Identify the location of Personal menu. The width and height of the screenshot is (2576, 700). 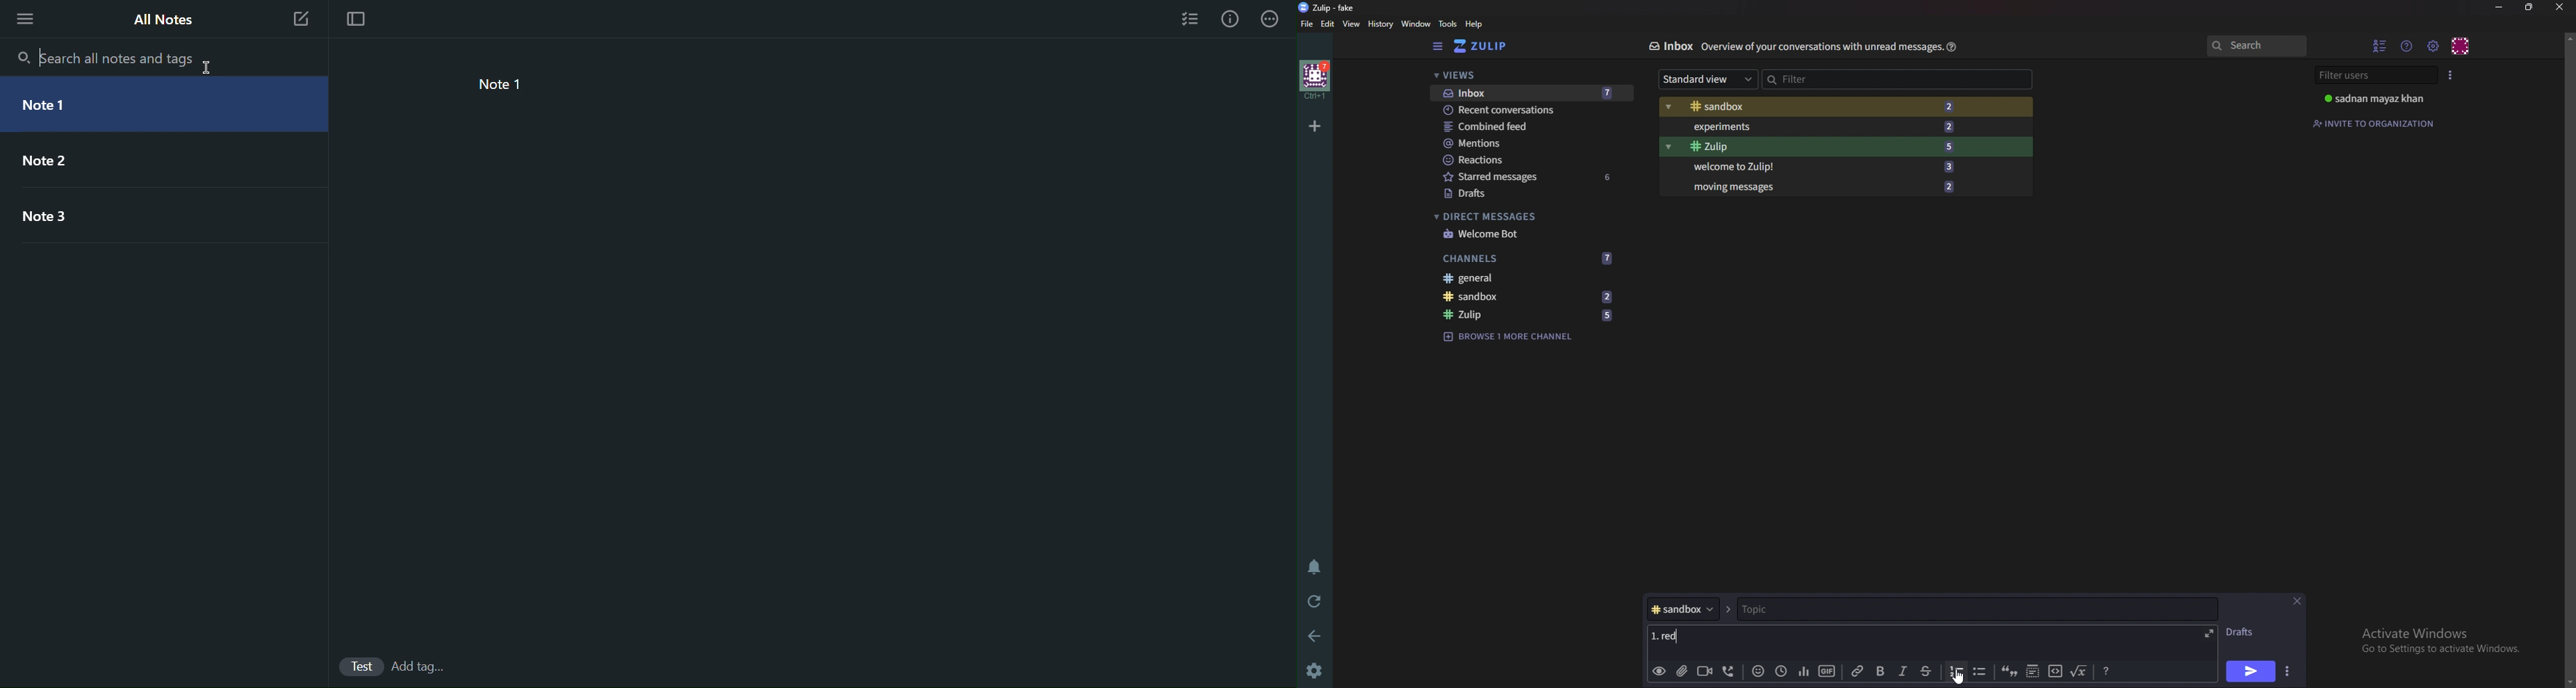
(2462, 45).